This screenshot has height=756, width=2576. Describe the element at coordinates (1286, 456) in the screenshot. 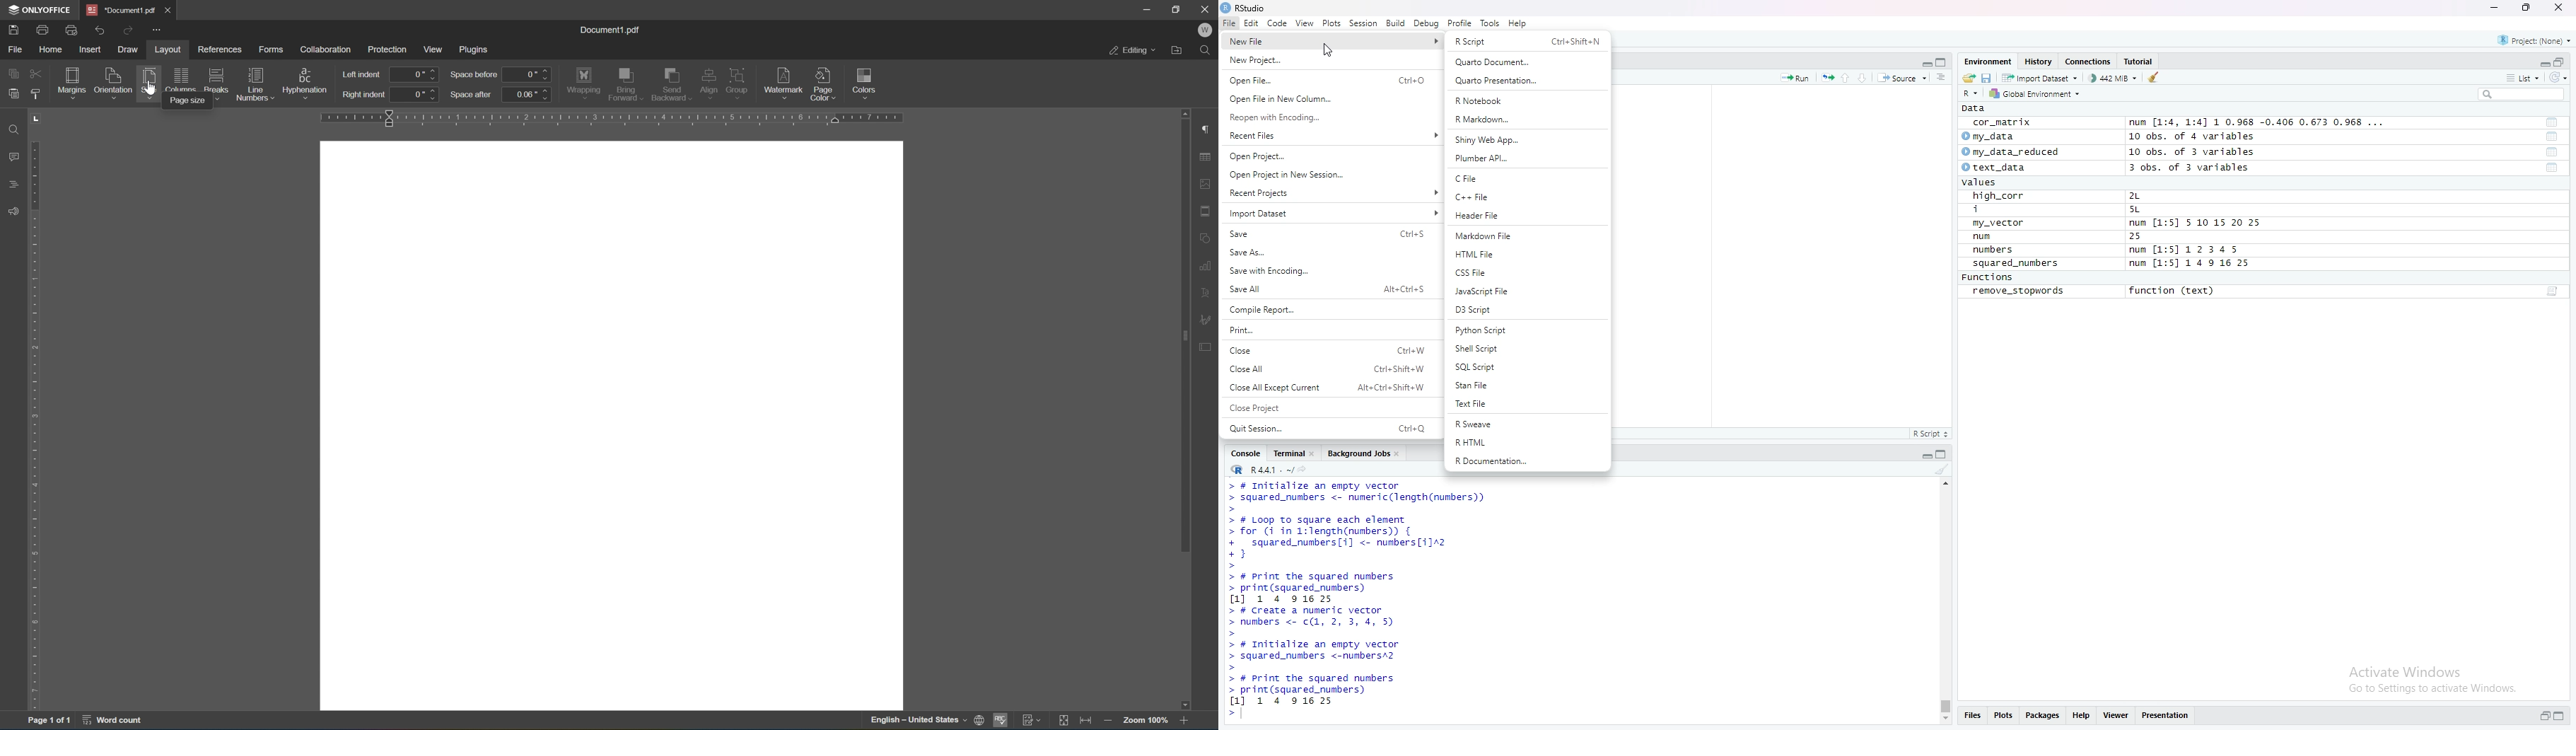

I see `Terminal` at that location.